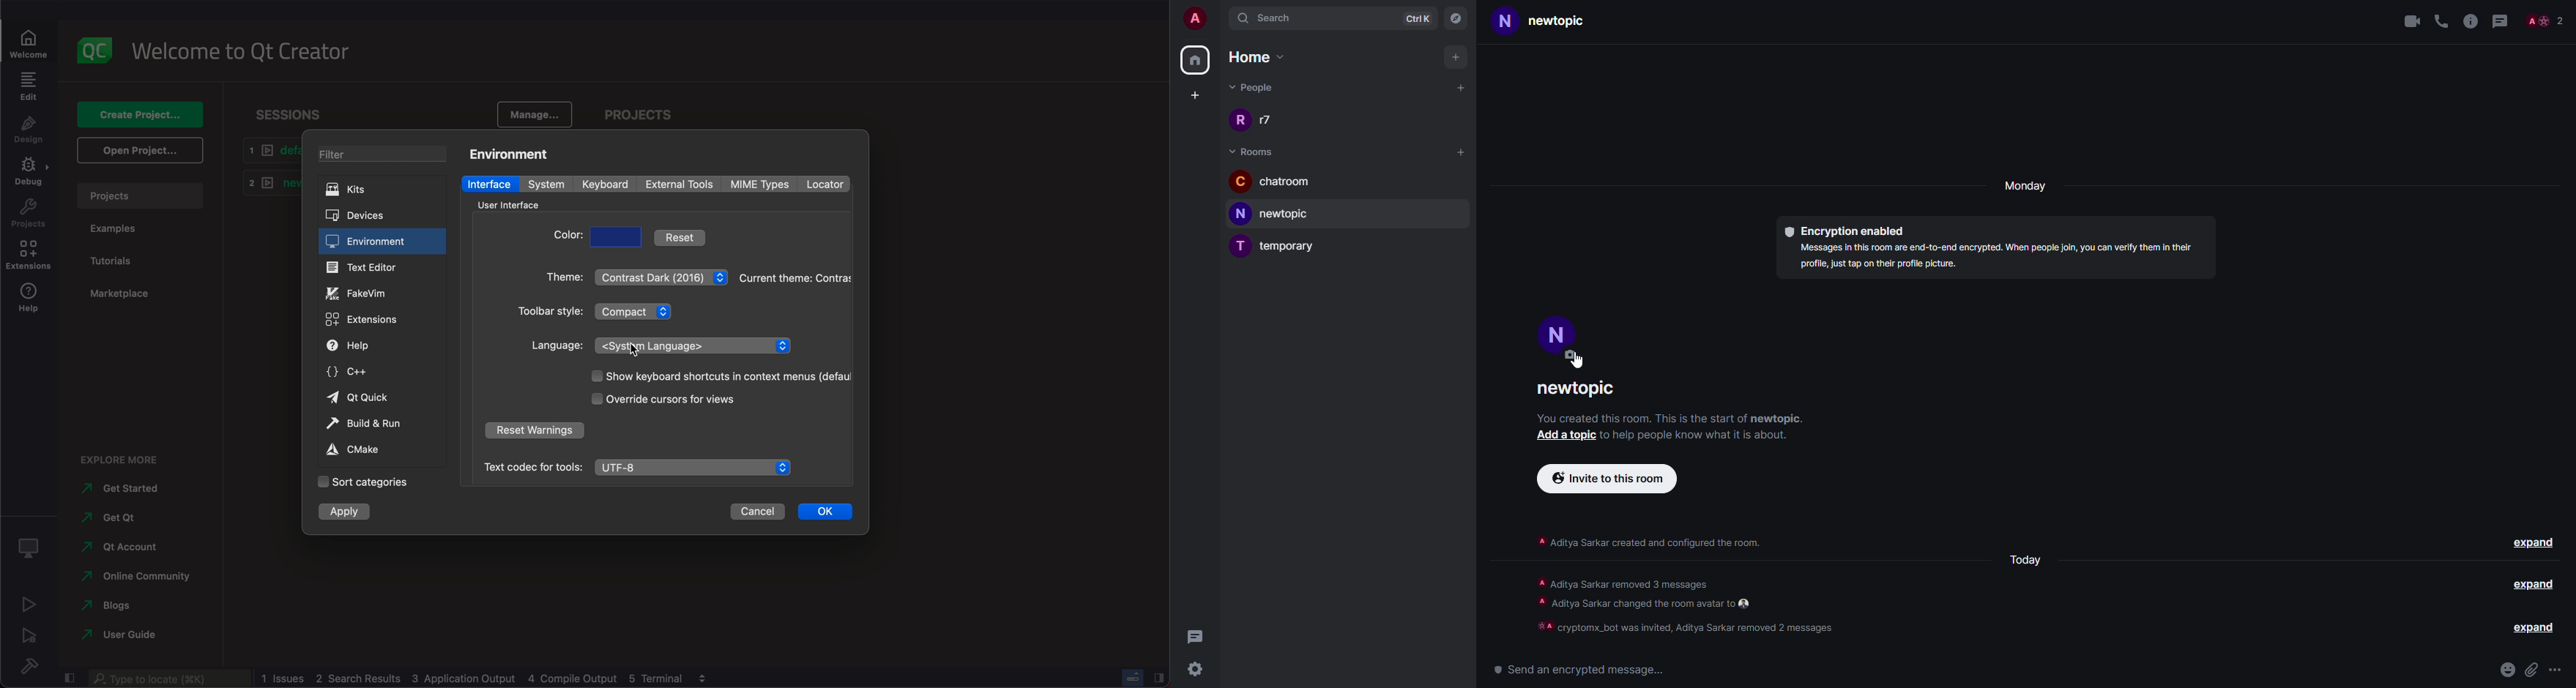  I want to click on language, so click(556, 346).